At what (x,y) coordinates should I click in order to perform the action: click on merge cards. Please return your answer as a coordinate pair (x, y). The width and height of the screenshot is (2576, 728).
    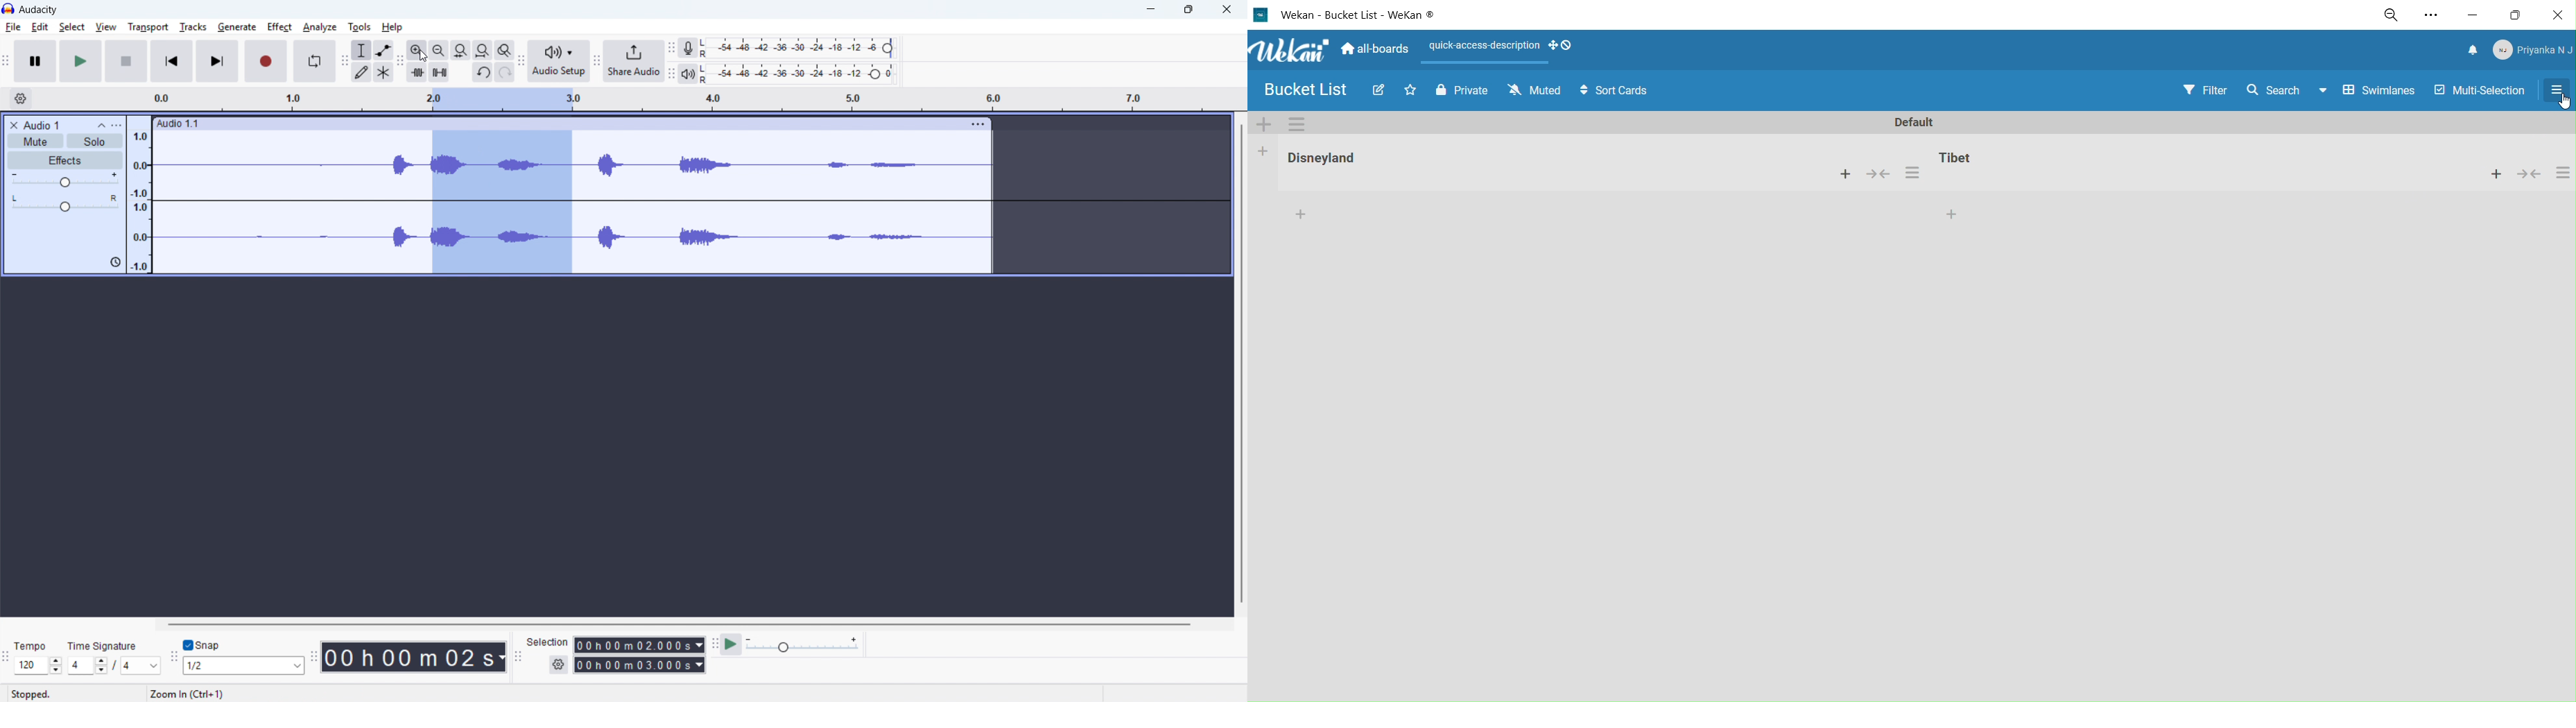
    Looking at the image, I should click on (1879, 175).